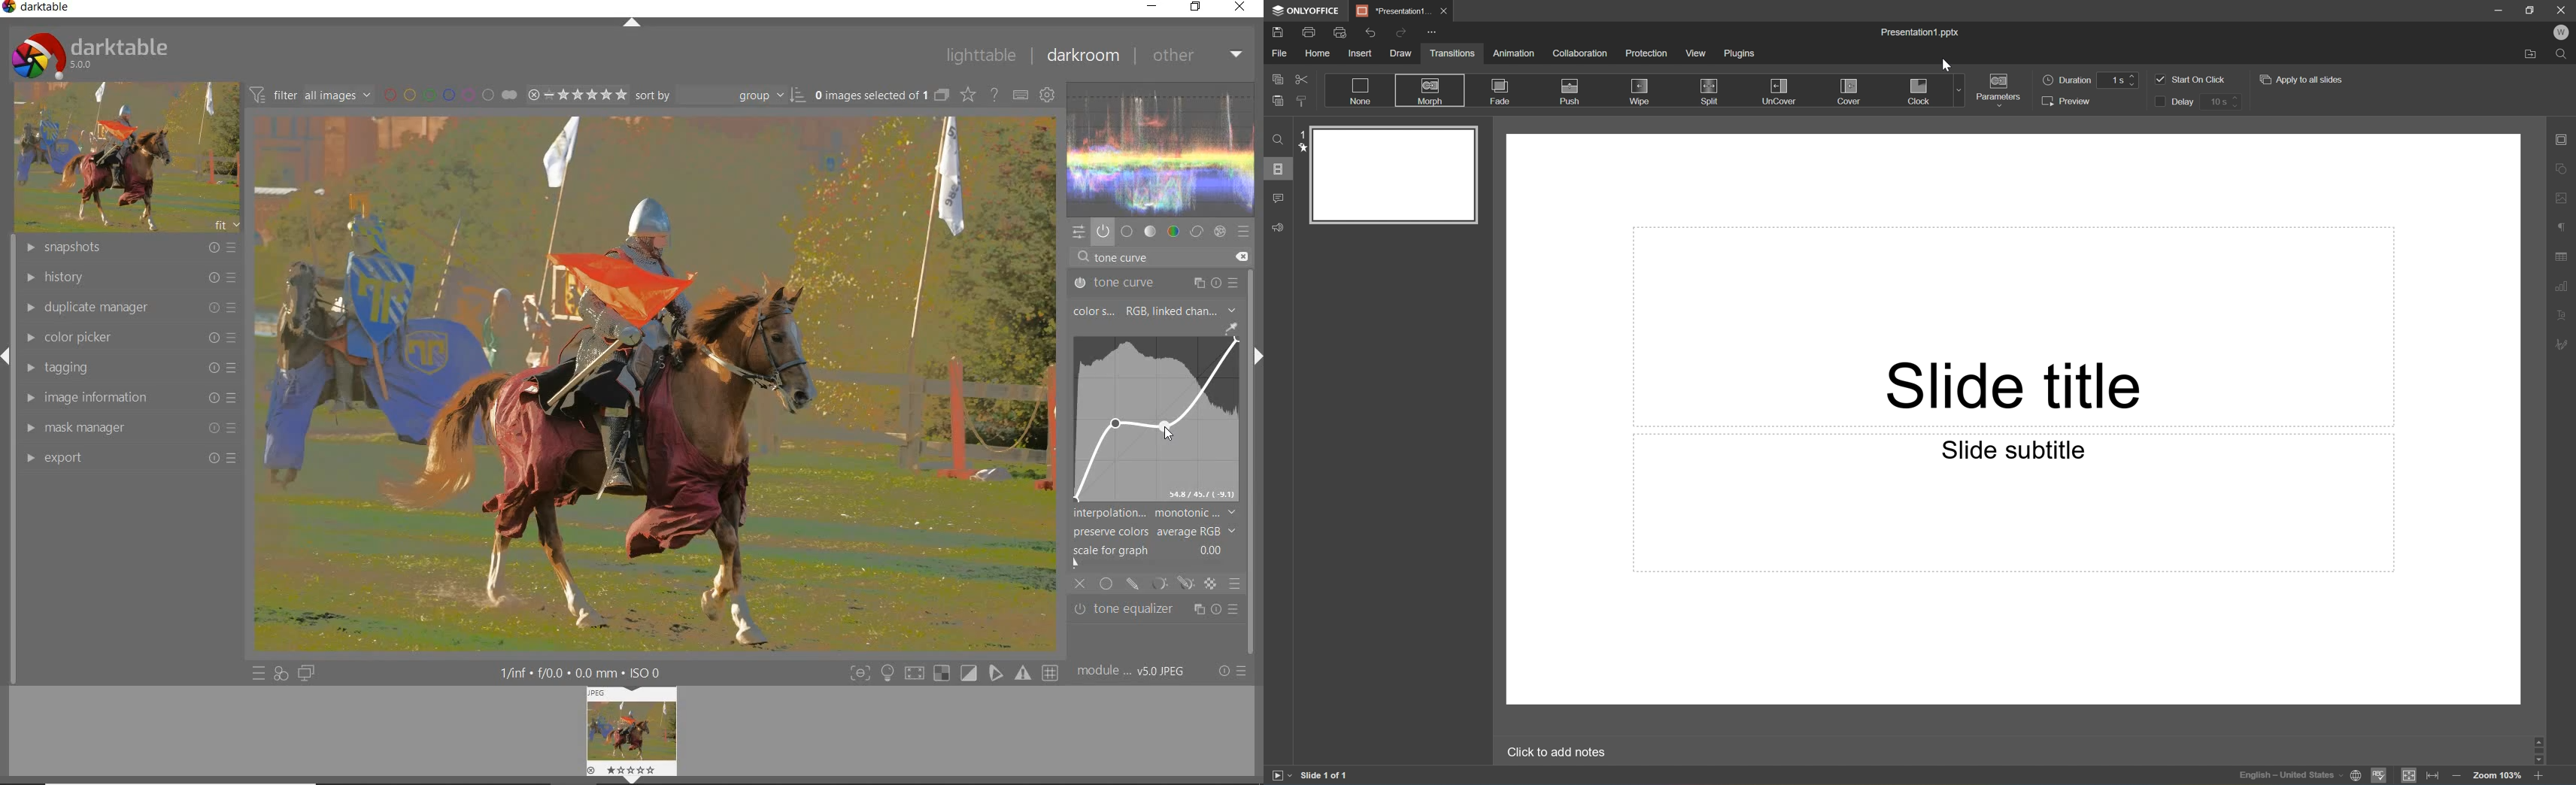 The image size is (2576, 812). What do you see at coordinates (1082, 57) in the screenshot?
I see `darkroom` at bounding box center [1082, 57].